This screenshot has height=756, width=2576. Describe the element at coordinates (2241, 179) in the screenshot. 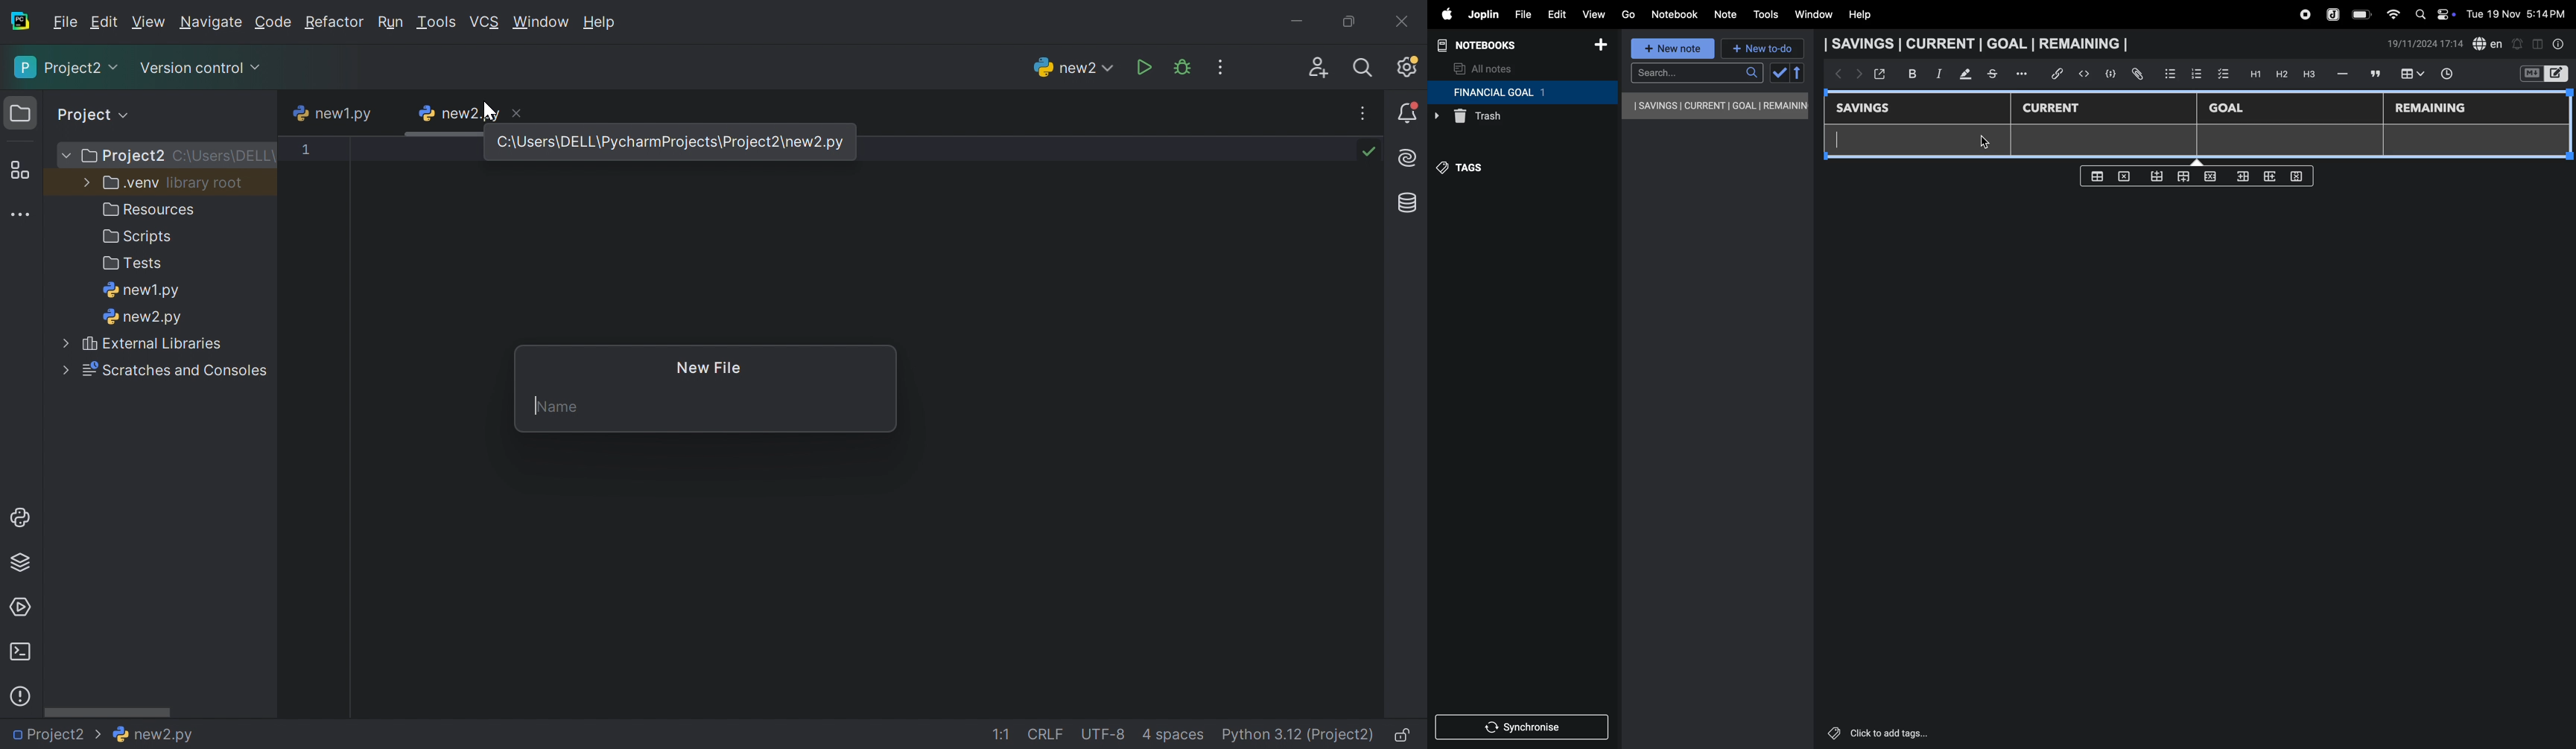

I see `inser rows` at that location.